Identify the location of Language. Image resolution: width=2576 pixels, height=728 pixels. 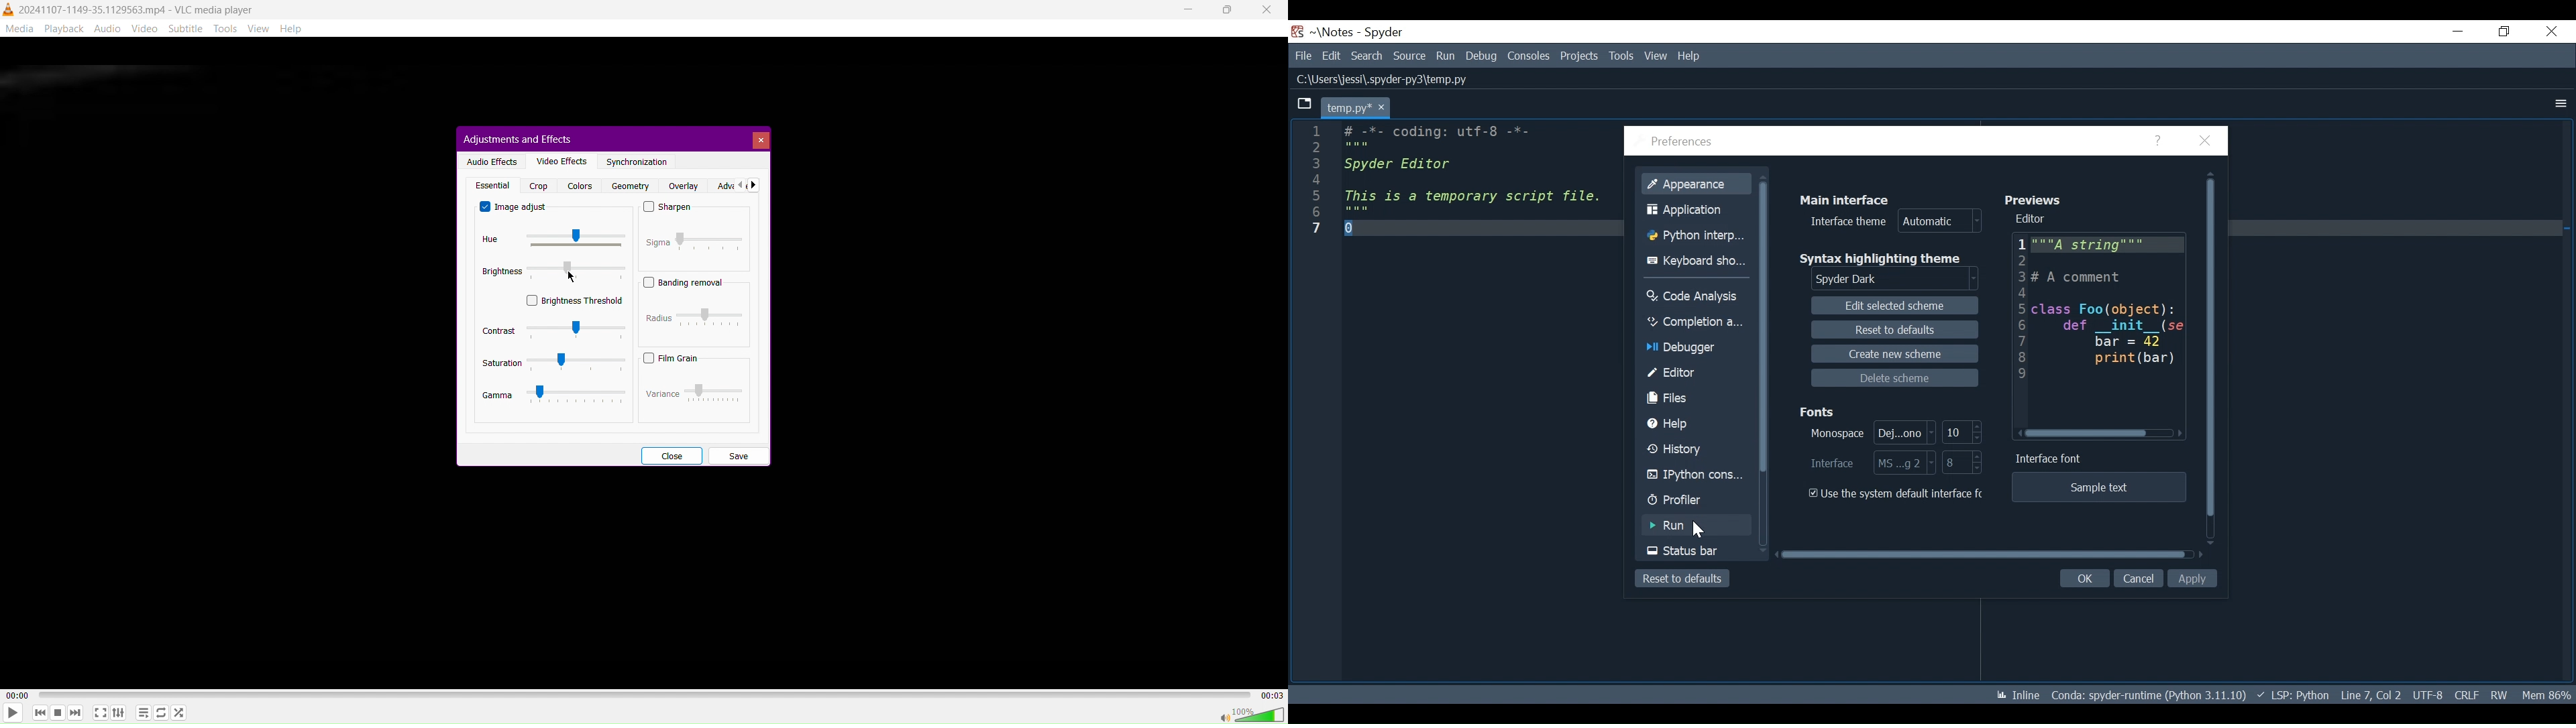
(2294, 695).